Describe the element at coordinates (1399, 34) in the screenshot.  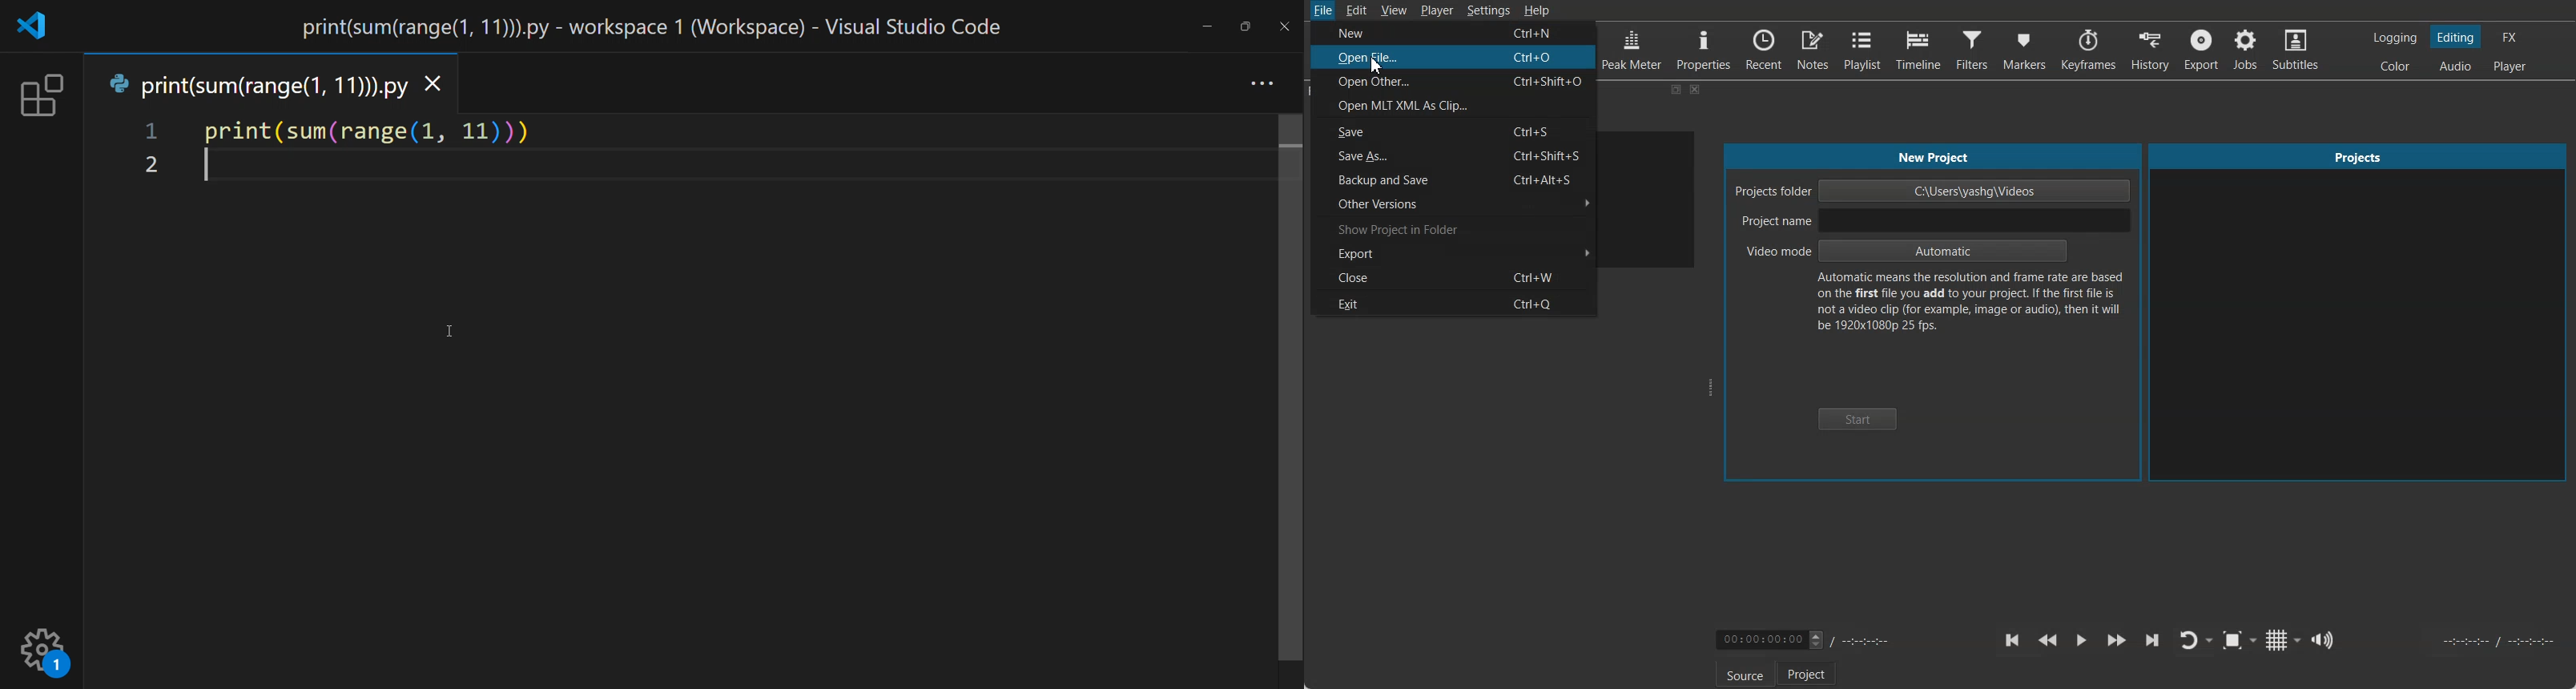
I see `New` at that location.